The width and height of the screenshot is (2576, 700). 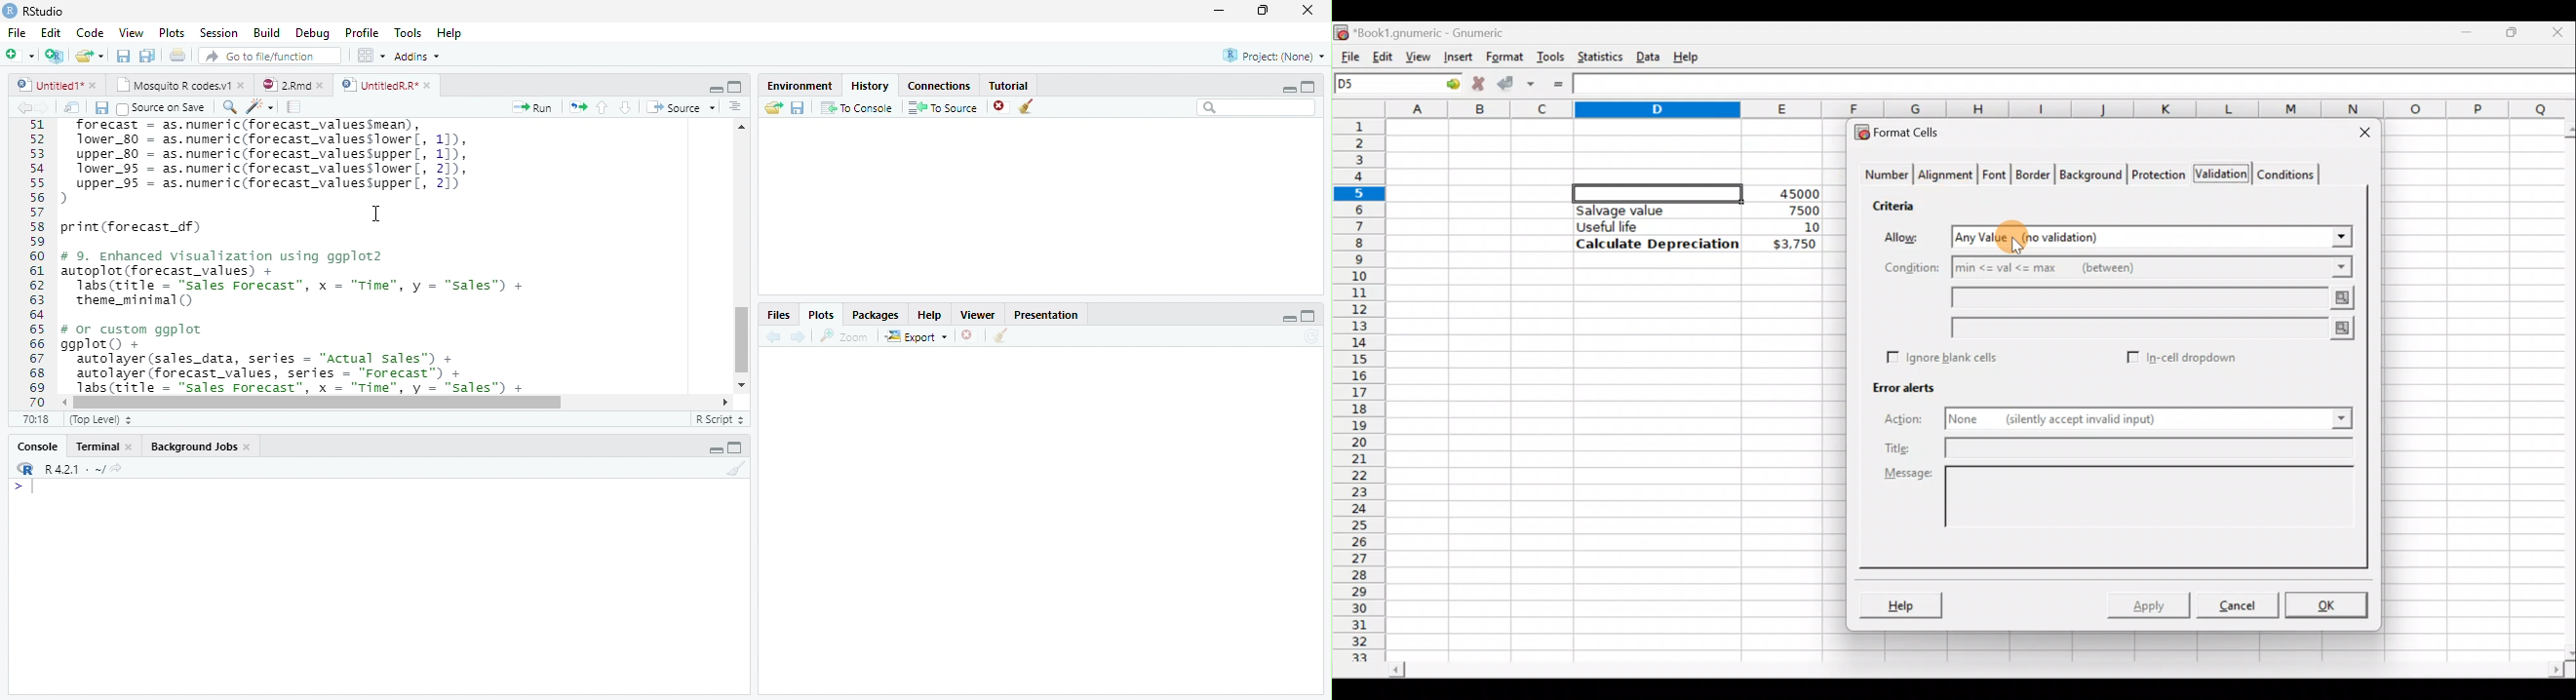 I want to click on Cancel change, so click(x=1477, y=82).